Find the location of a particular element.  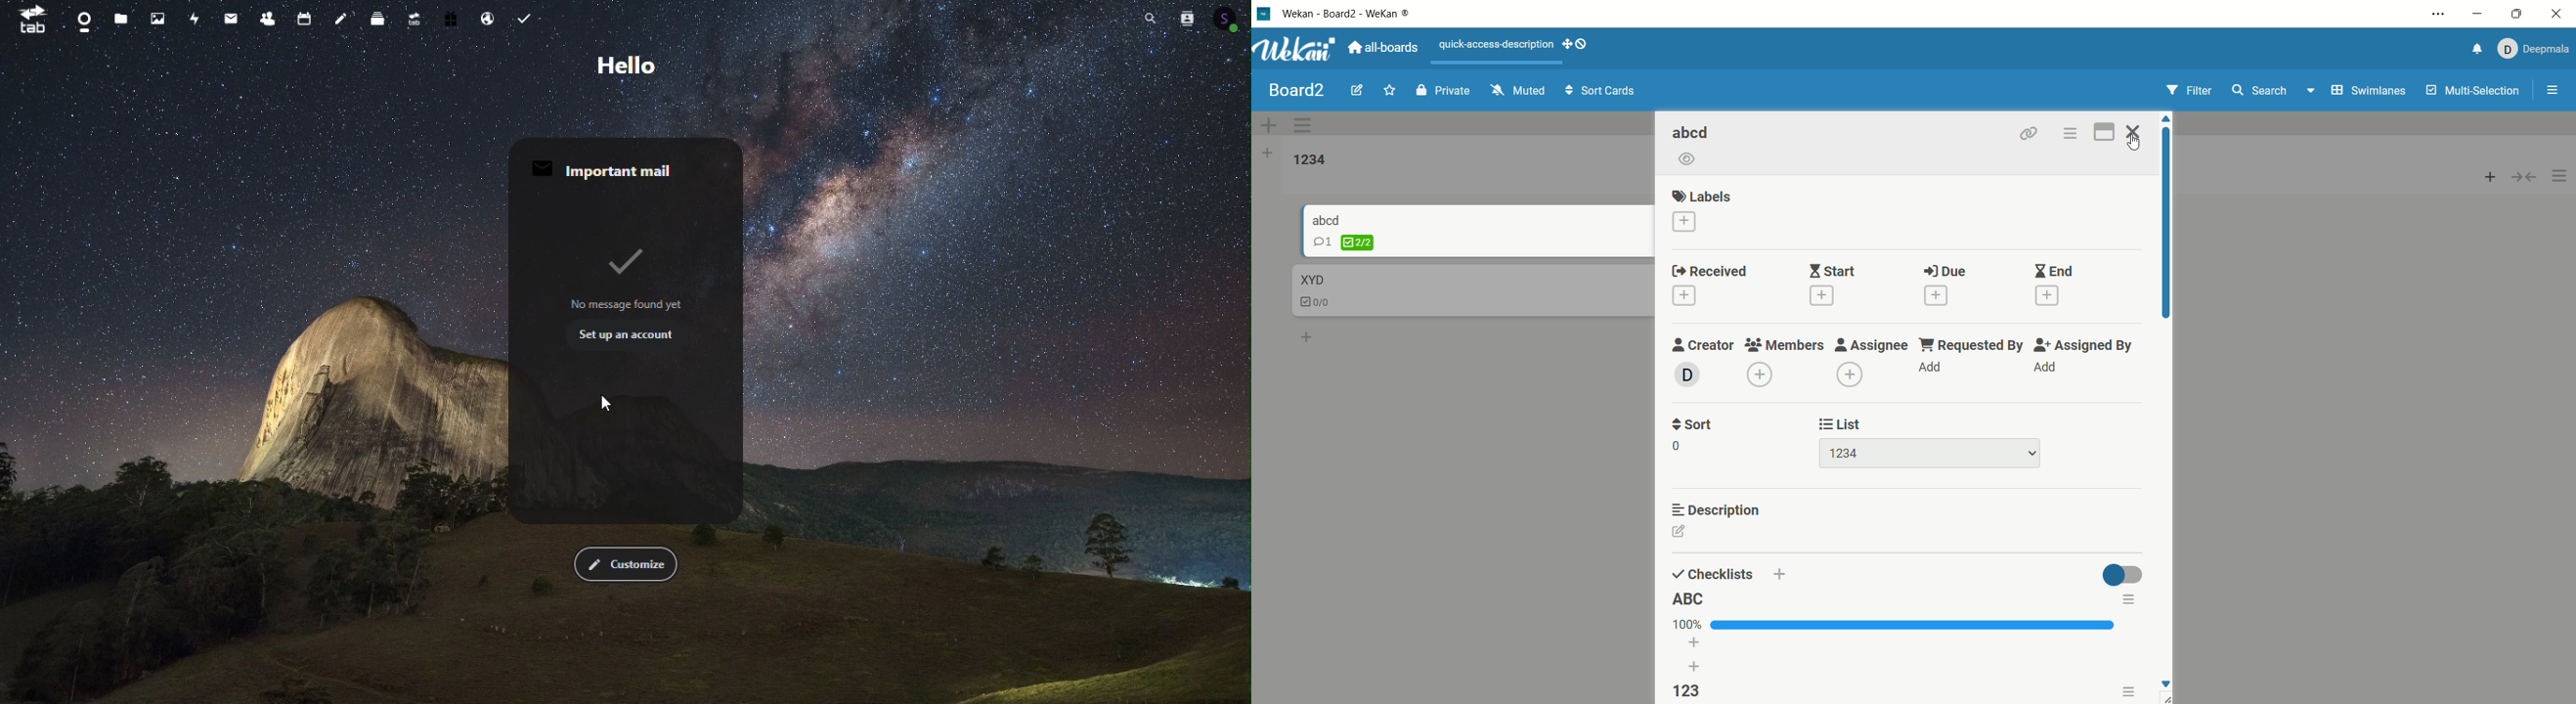

cursor is located at coordinates (2137, 152).